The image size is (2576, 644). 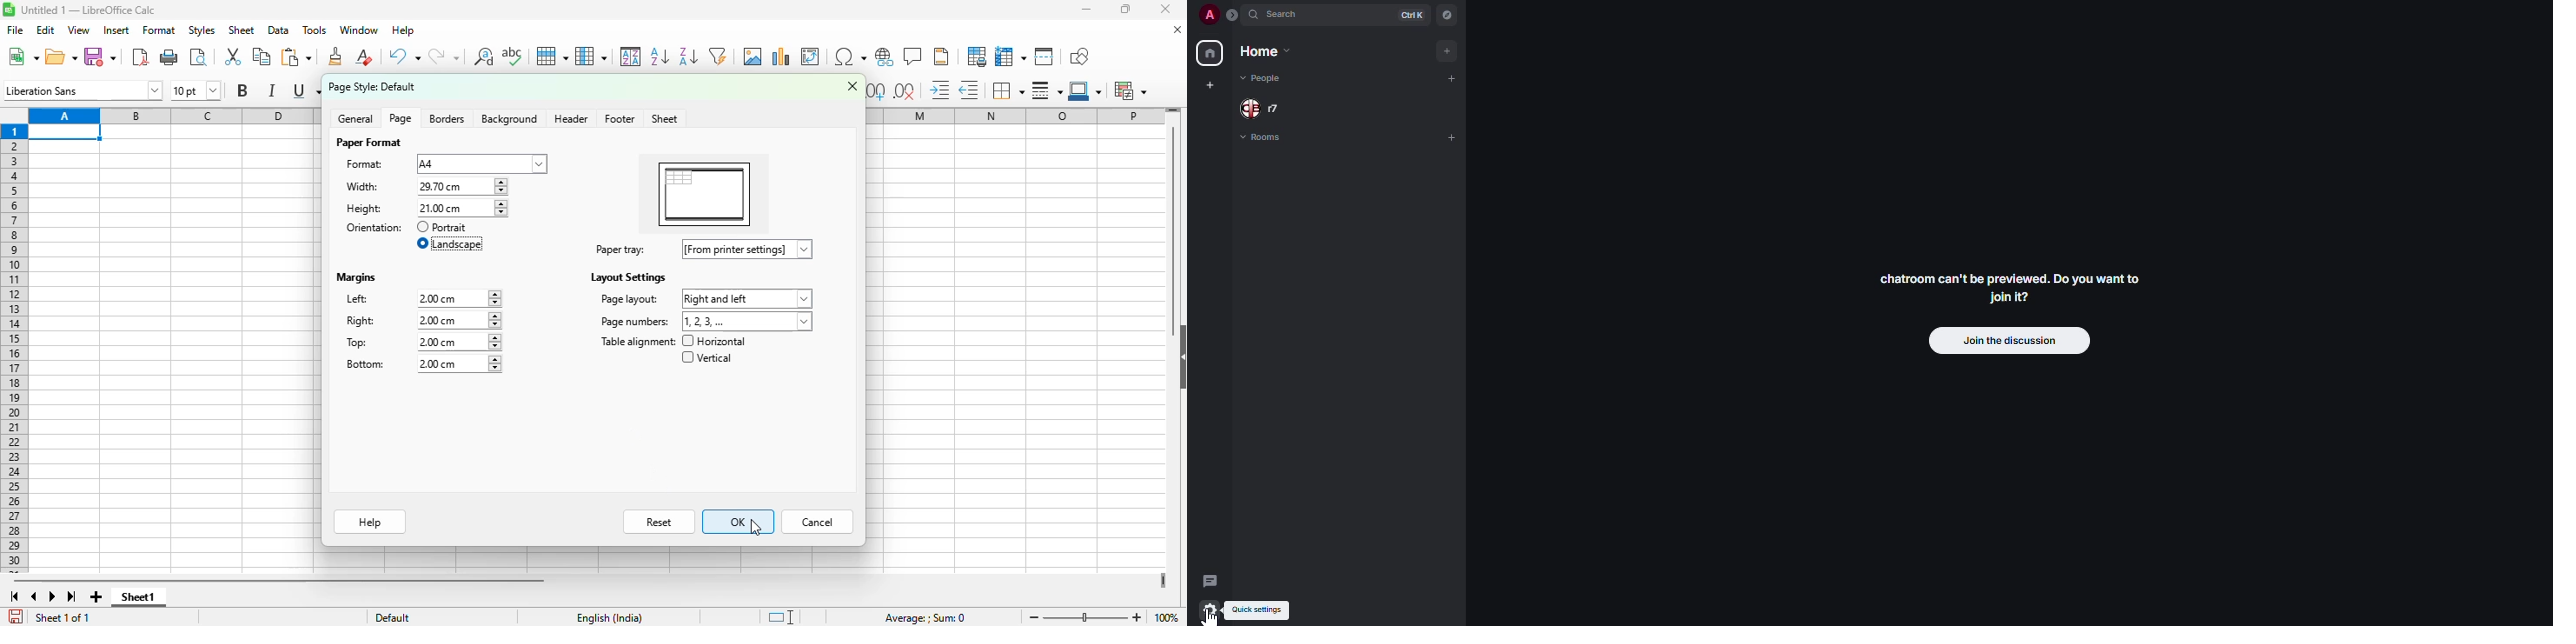 I want to click on border style, so click(x=1047, y=90).